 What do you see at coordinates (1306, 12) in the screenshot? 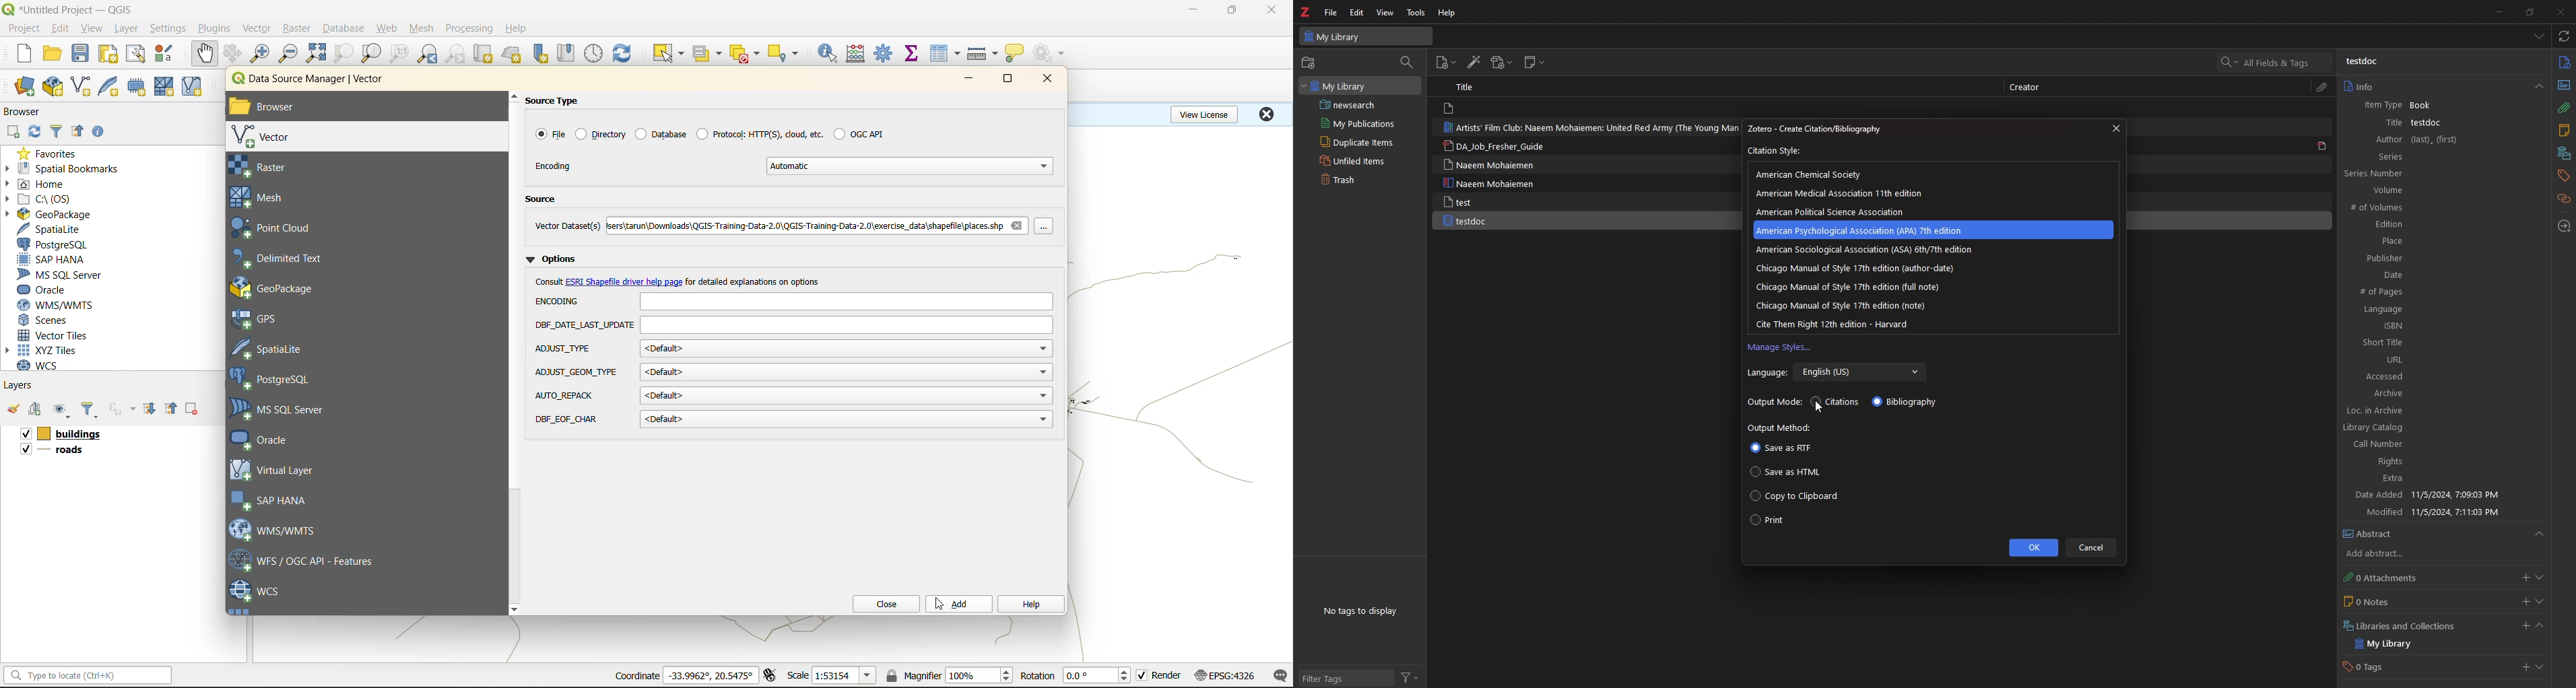
I see `logo` at bounding box center [1306, 12].